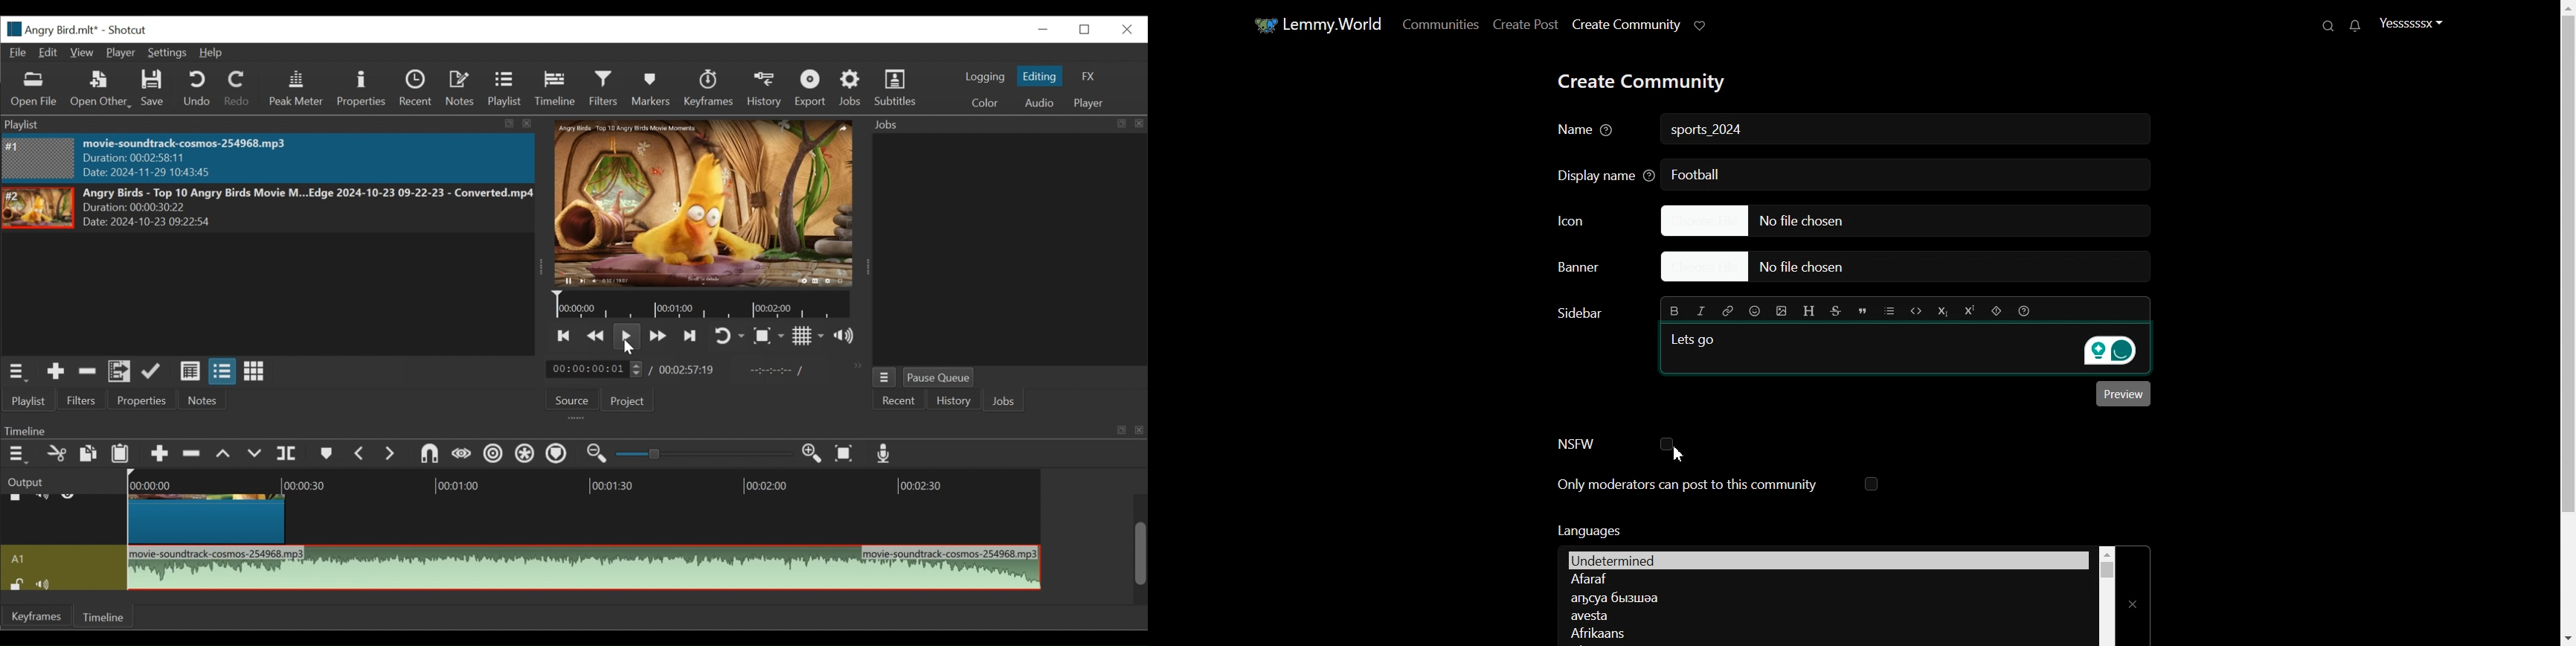 The height and width of the screenshot is (672, 2576). I want to click on Angry Birds - Top(Clip), so click(209, 517).